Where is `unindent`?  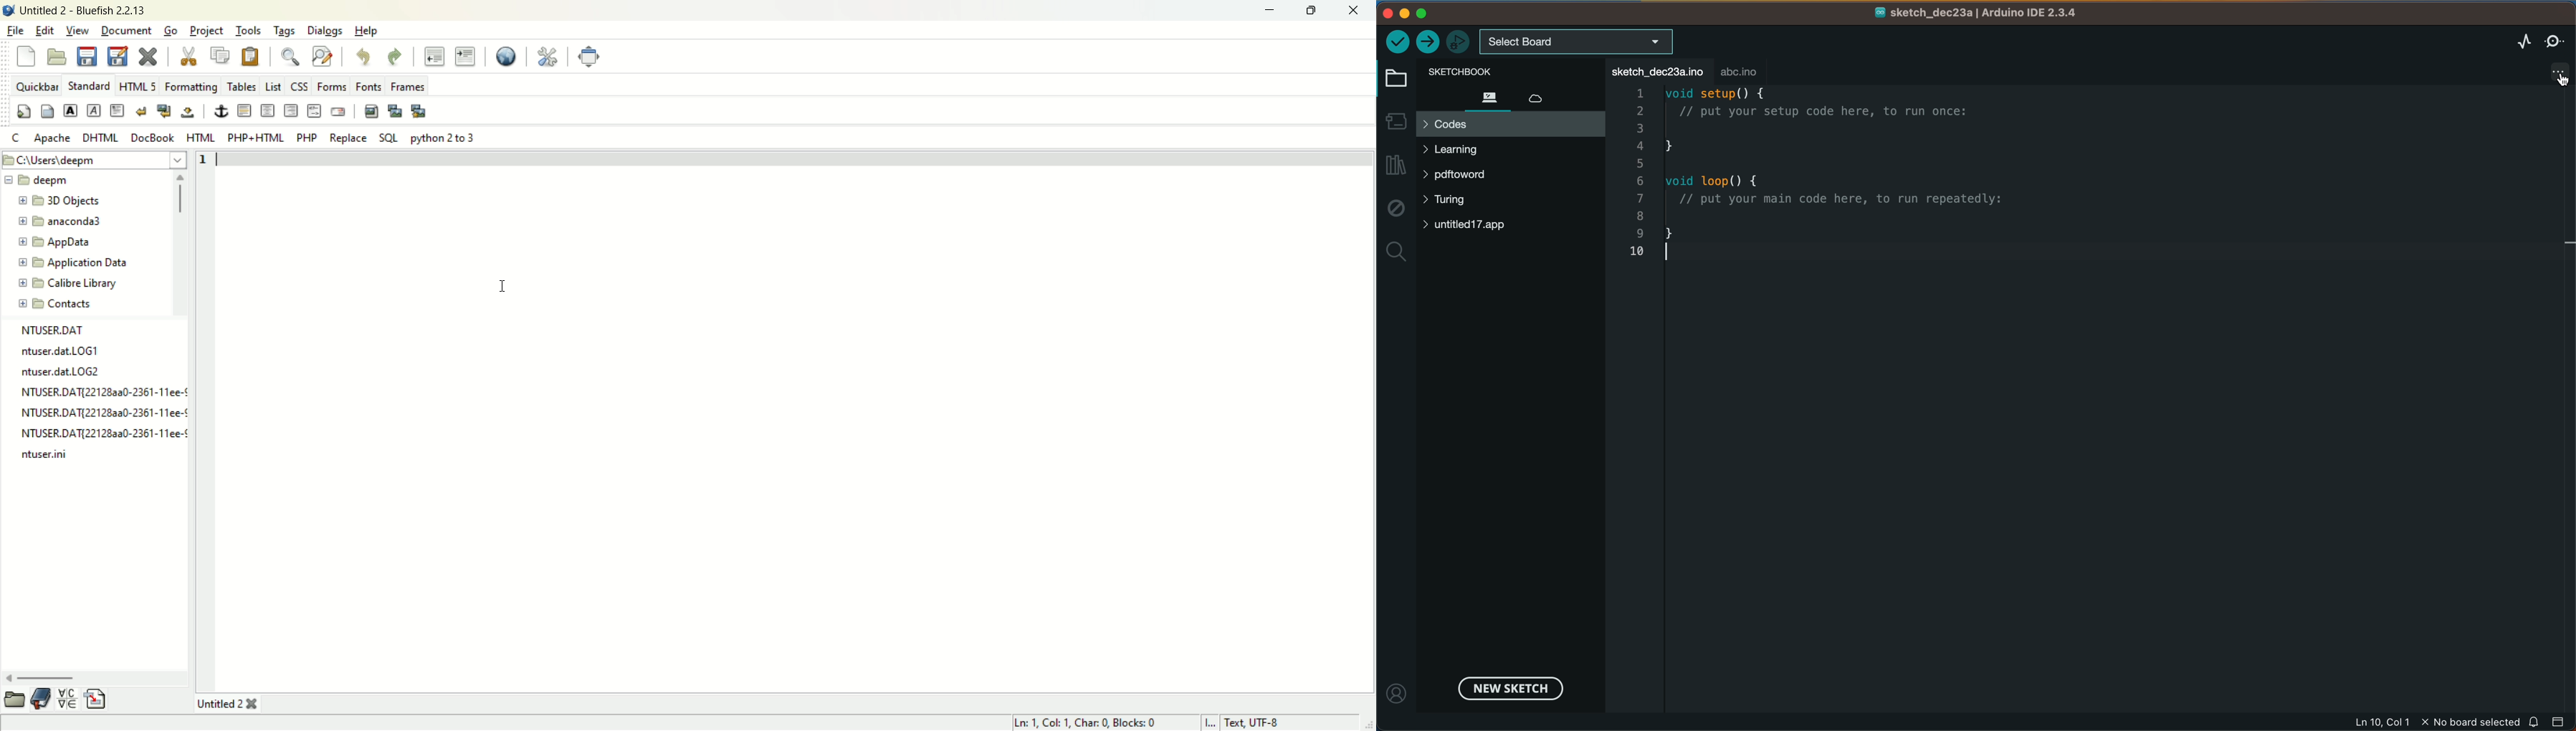
unindent is located at coordinates (434, 54).